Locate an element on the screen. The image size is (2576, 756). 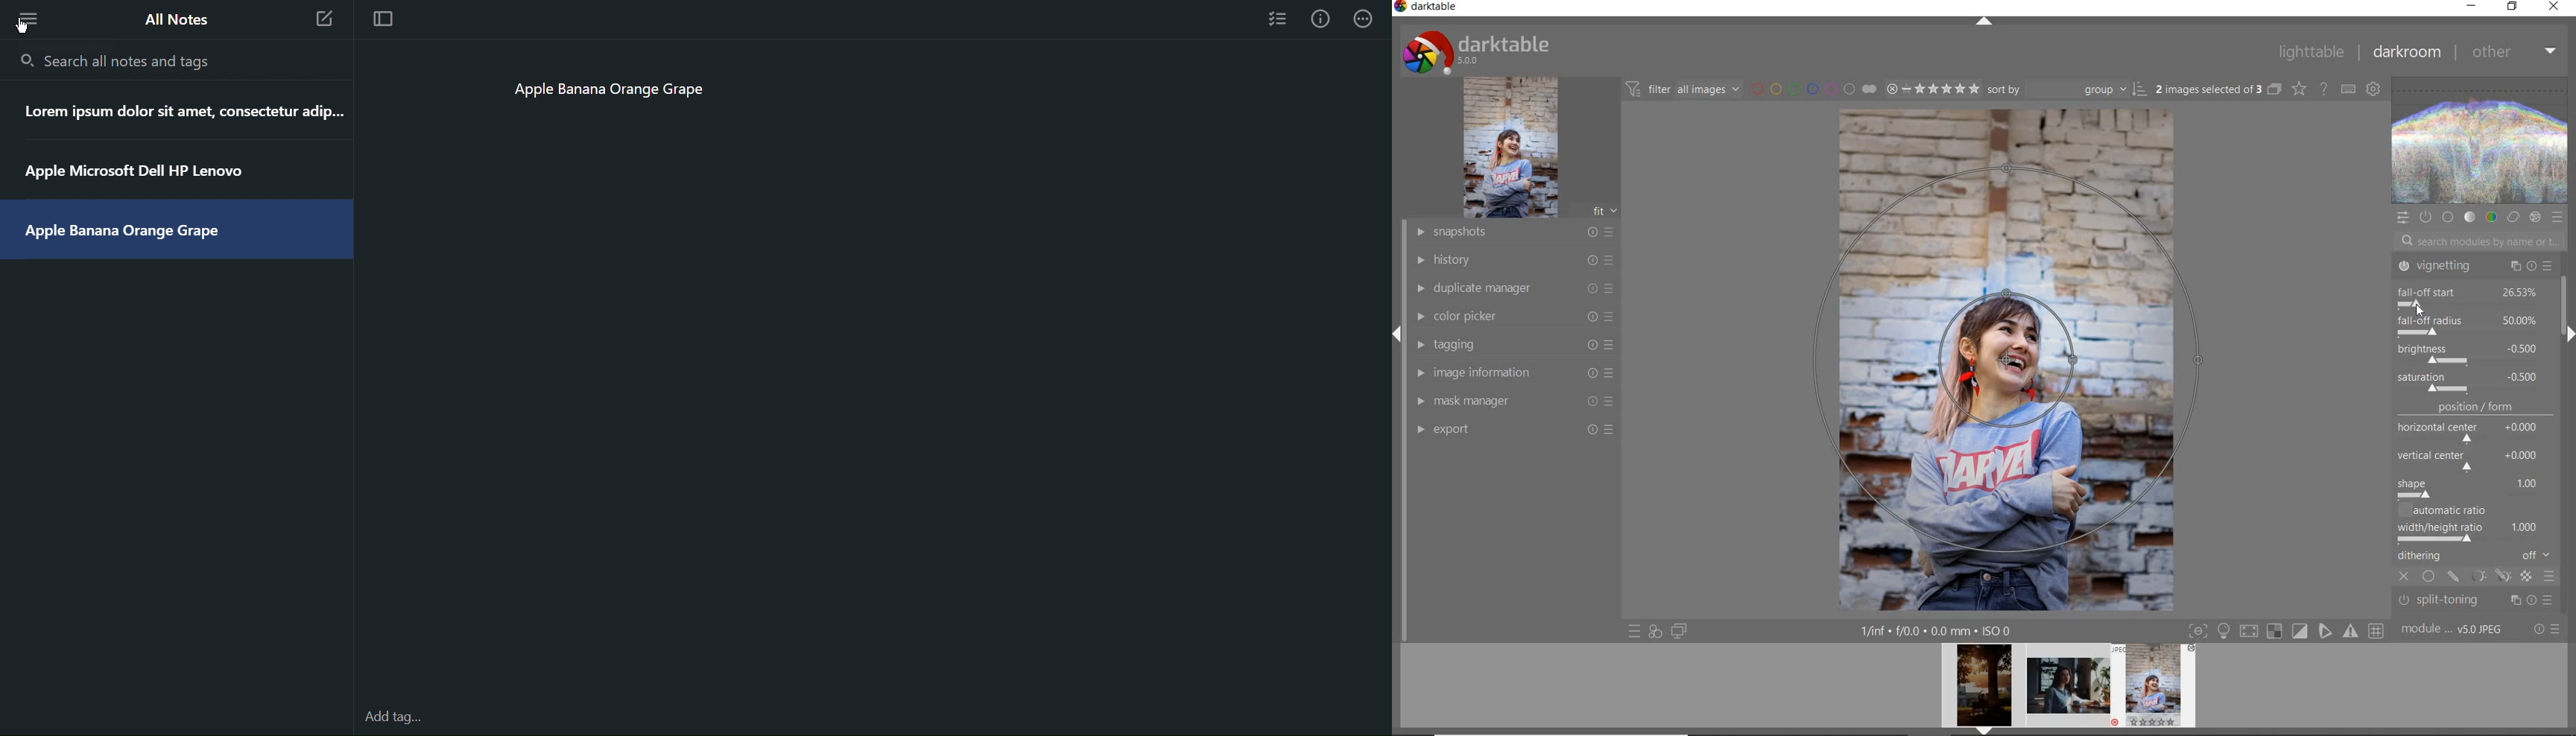
Add tag is located at coordinates (401, 718).